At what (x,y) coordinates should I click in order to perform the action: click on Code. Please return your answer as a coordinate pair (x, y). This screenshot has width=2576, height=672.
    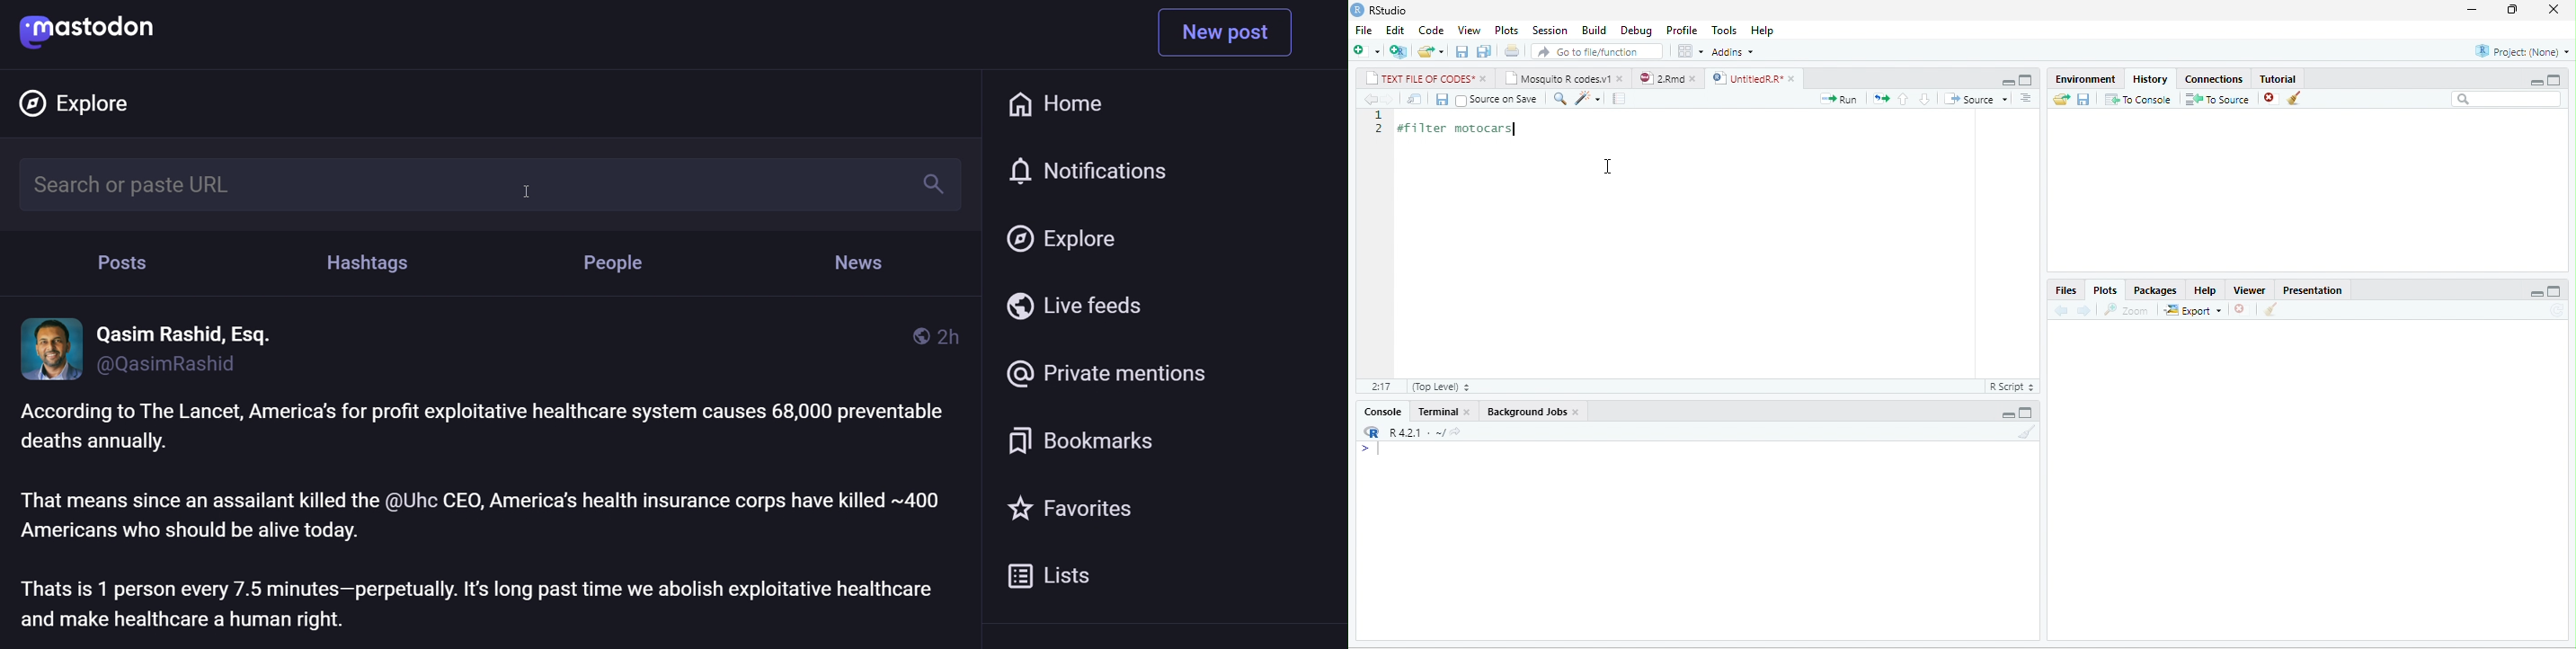
    Looking at the image, I should click on (1432, 30).